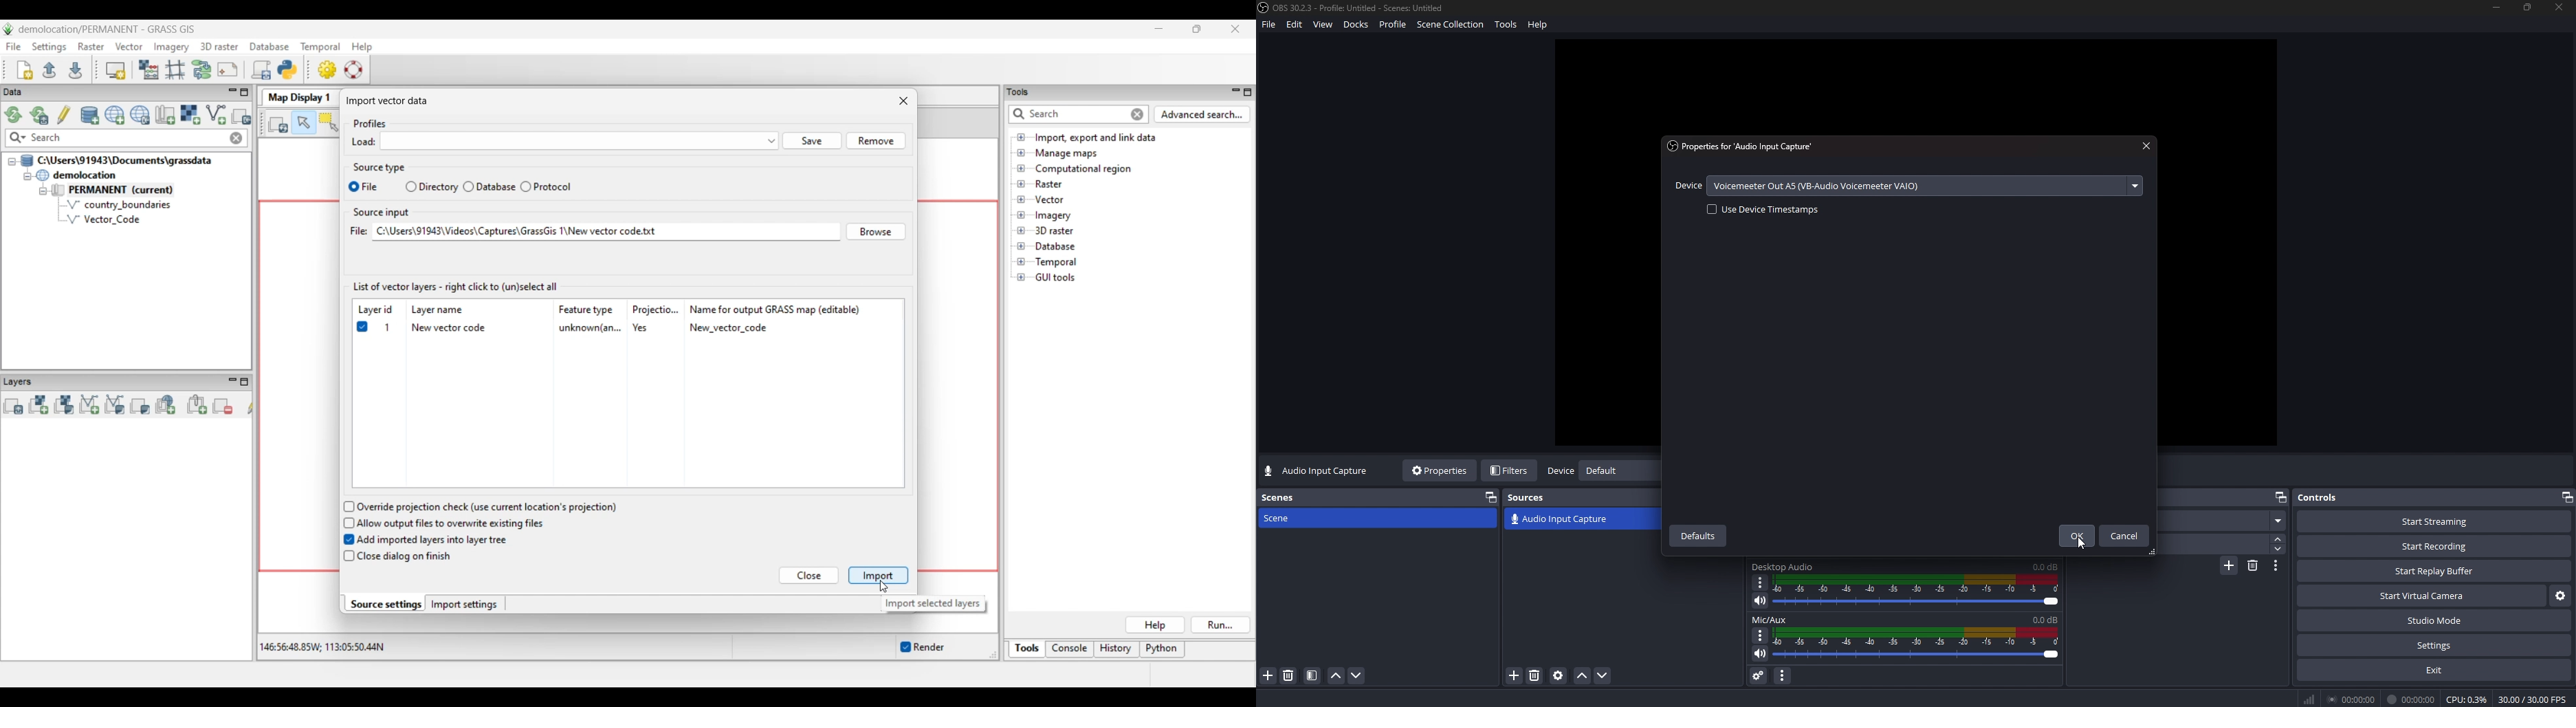 This screenshot has width=2576, height=728. I want to click on , so click(2332, 699).